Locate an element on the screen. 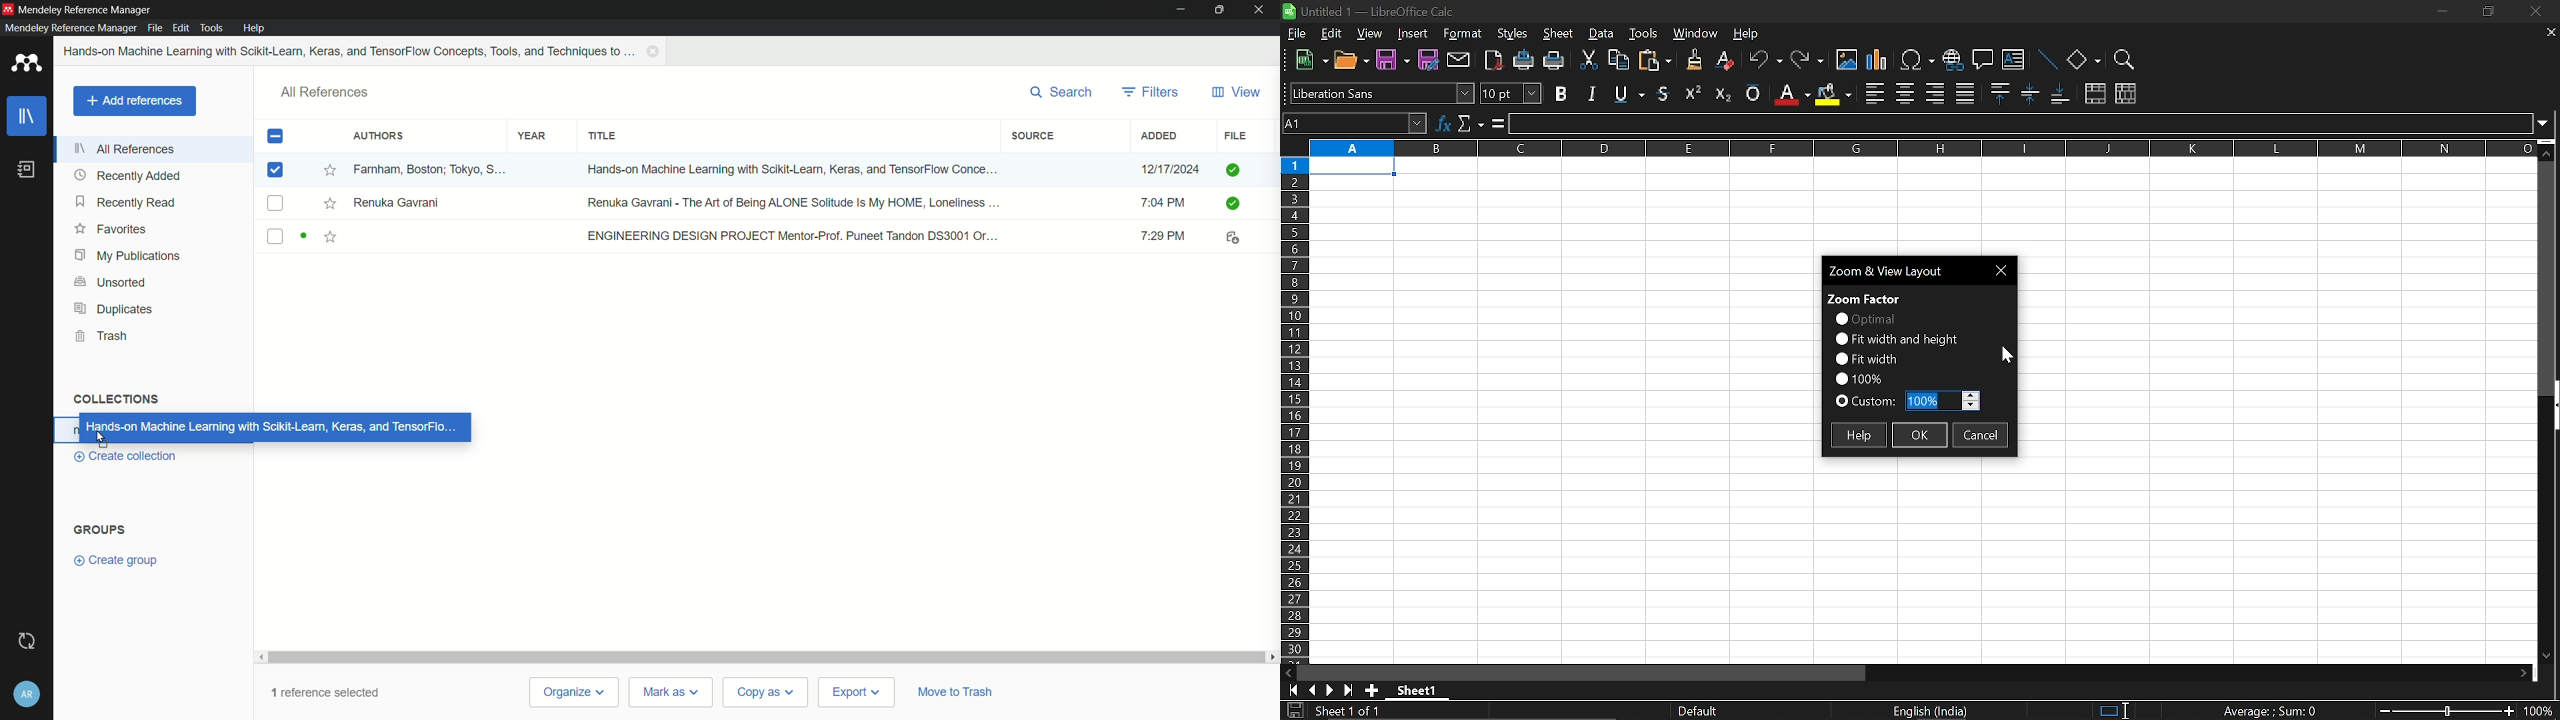  strikethough is located at coordinates (1630, 92).